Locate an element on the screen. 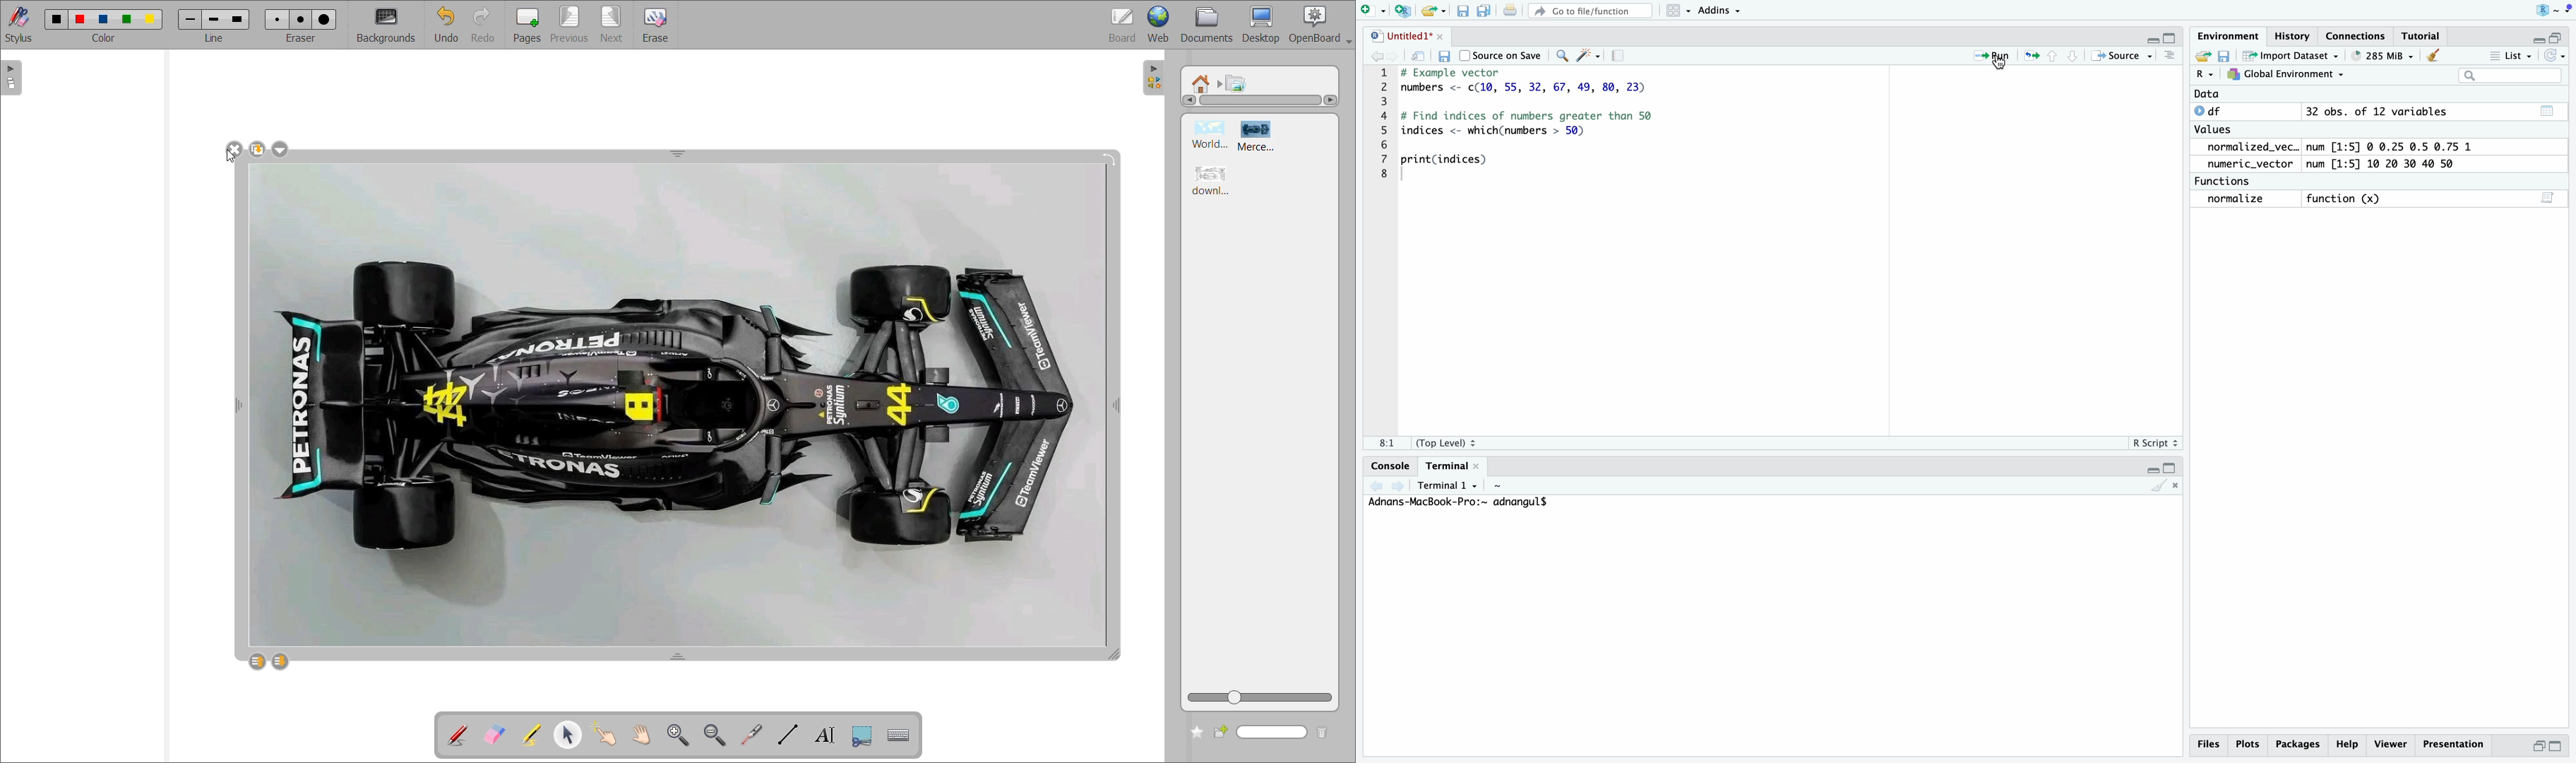 This screenshot has width=2576, height=784. num [1:5] © 0.25 0.5 0.75 1 is located at coordinates (2396, 145).